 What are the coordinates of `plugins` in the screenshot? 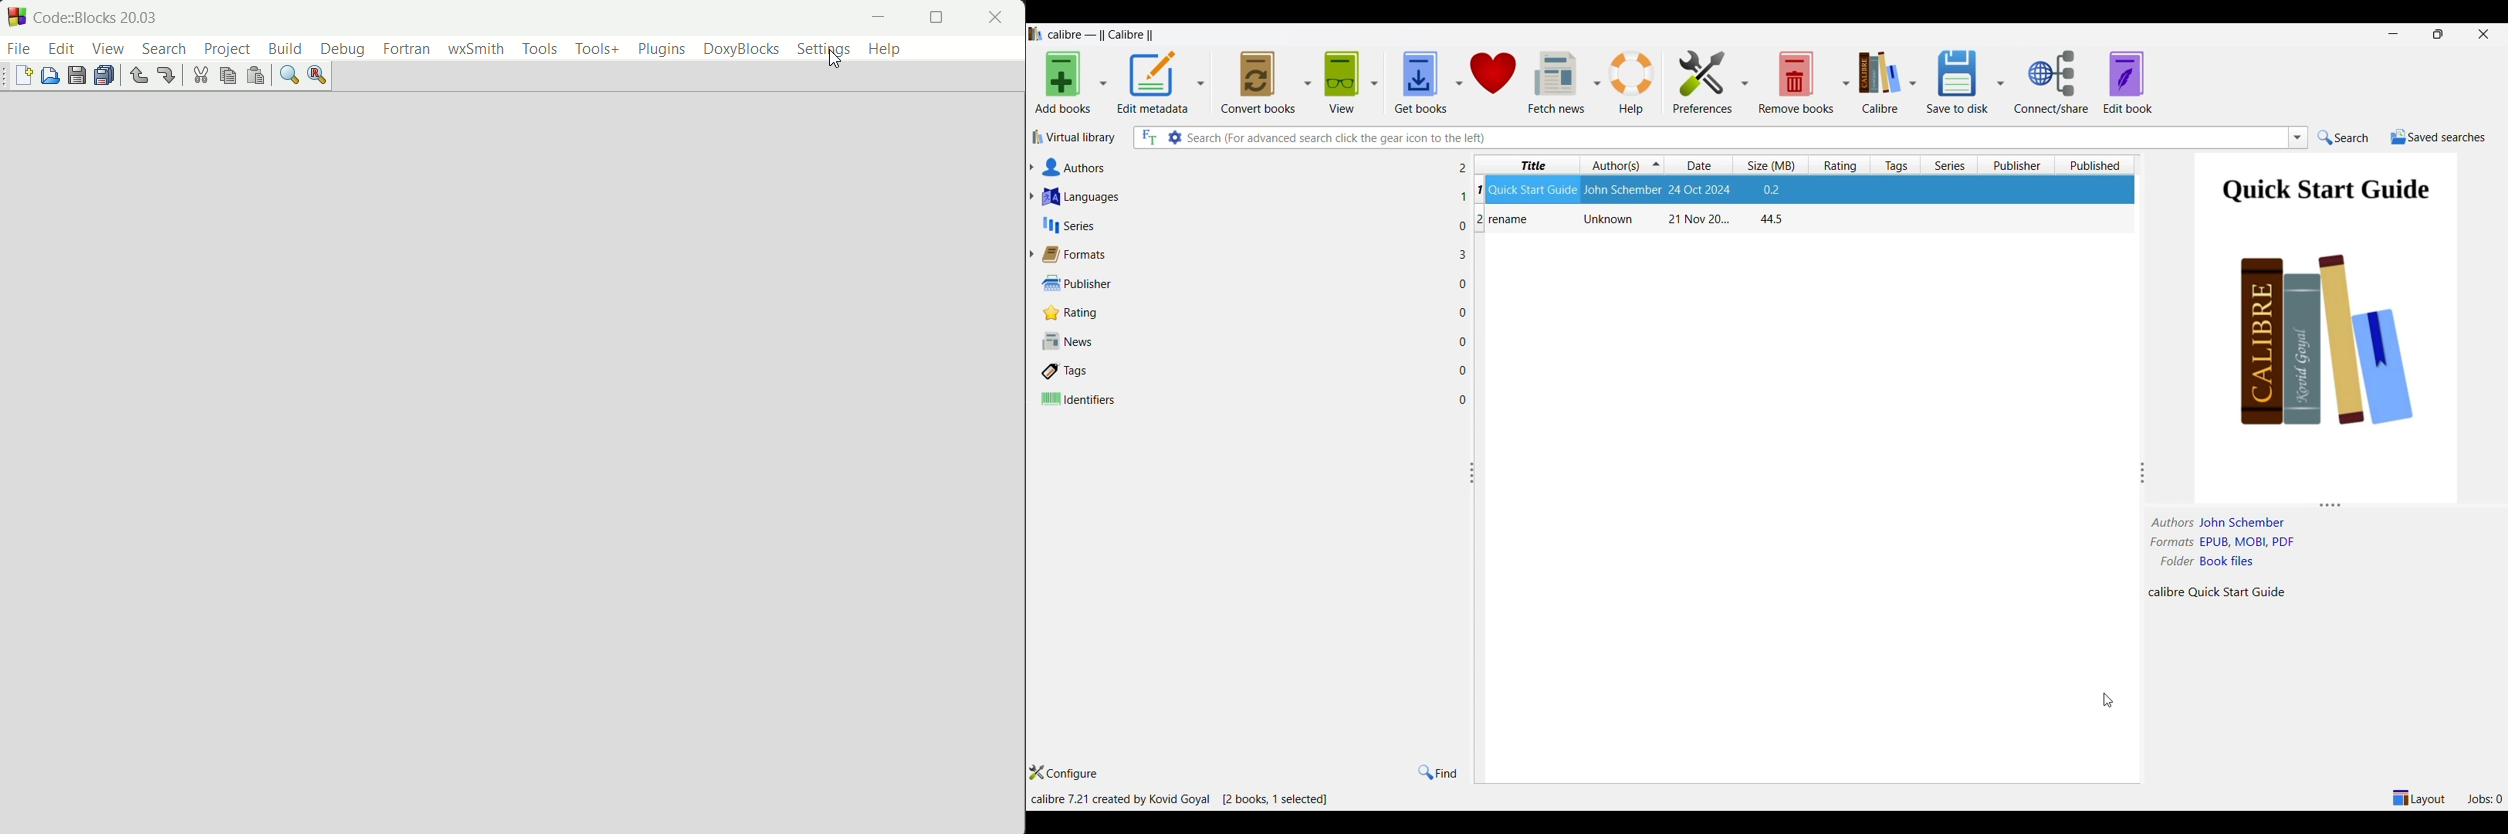 It's located at (661, 50).